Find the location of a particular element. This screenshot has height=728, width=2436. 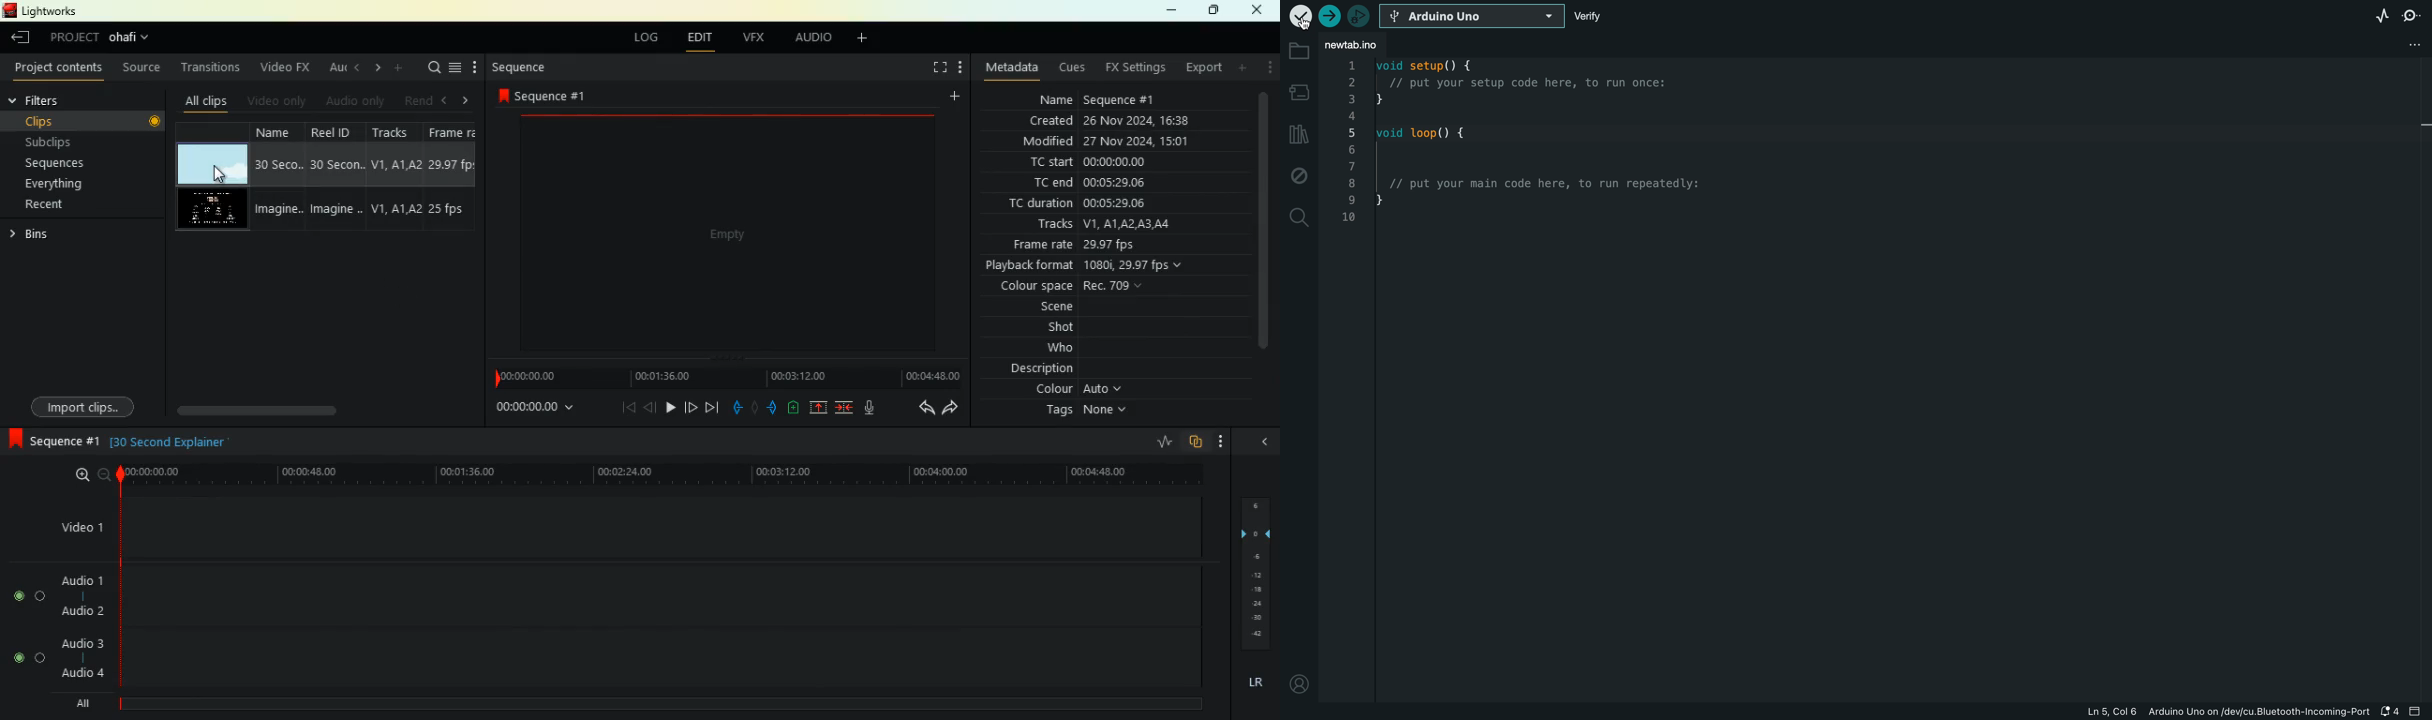

all clips is located at coordinates (205, 103).